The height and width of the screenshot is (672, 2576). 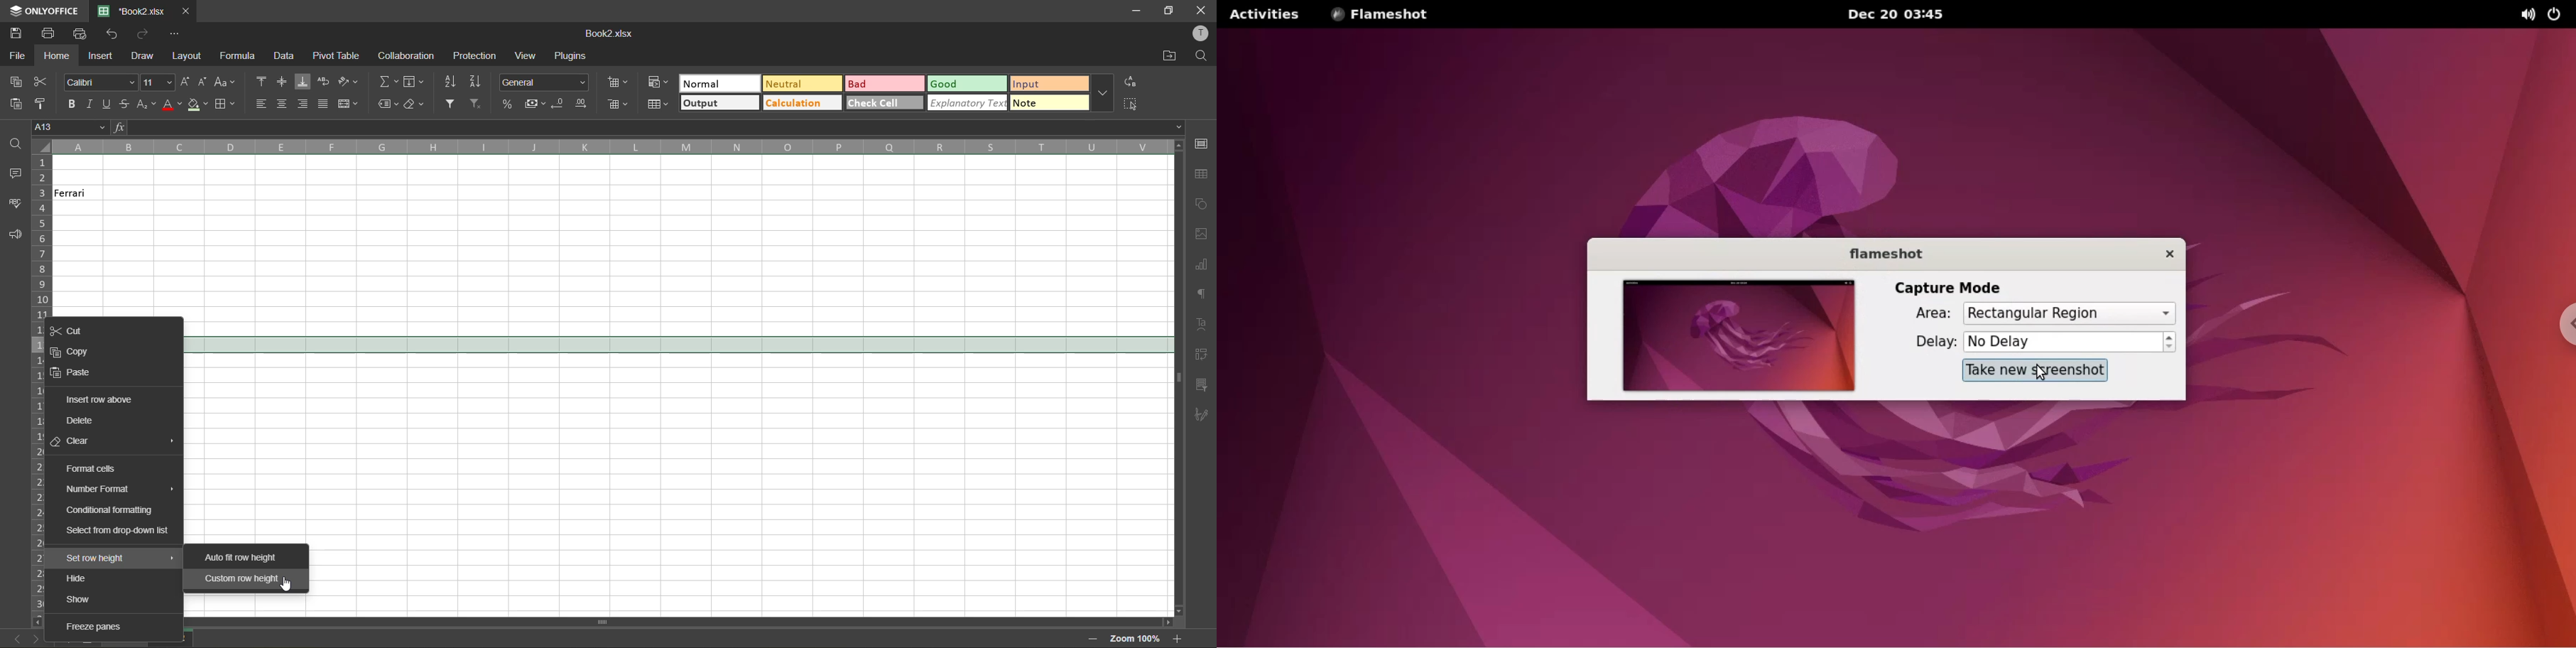 What do you see at coordinates (146, 103) in the screenshot?
I see `sub/superscript` at bounding box center [146, 103].